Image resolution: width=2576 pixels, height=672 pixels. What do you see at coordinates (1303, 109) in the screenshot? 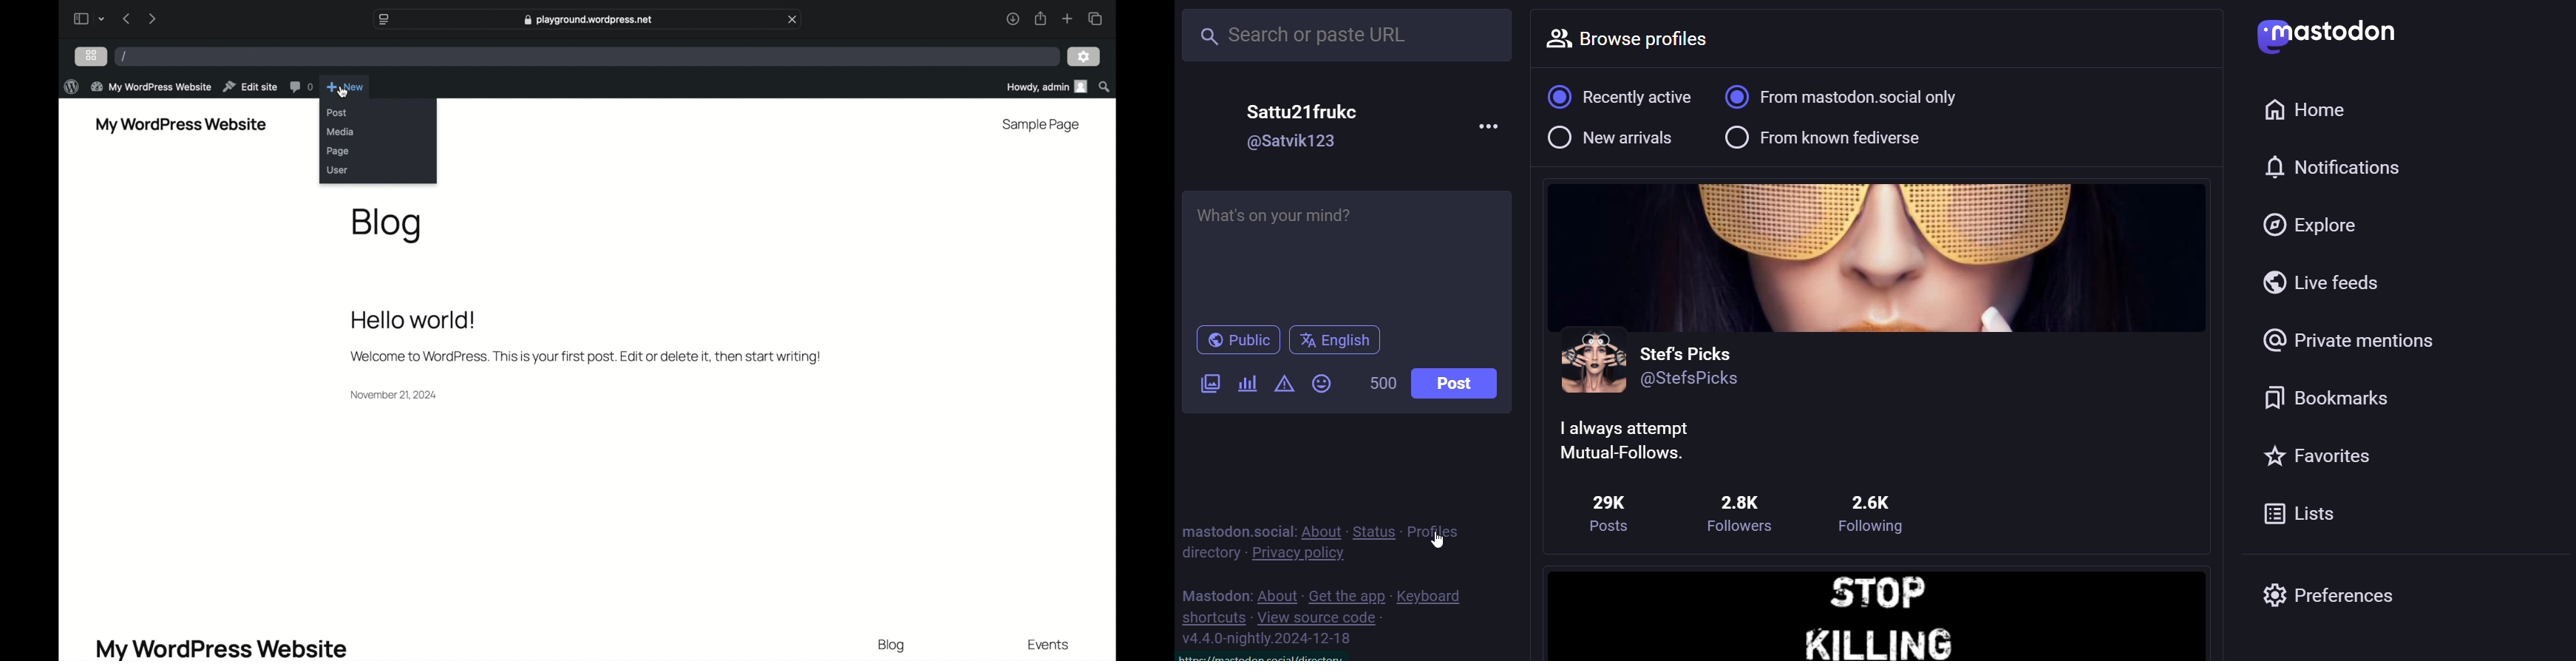
I see `user name` at bounding box center [1303, 109].